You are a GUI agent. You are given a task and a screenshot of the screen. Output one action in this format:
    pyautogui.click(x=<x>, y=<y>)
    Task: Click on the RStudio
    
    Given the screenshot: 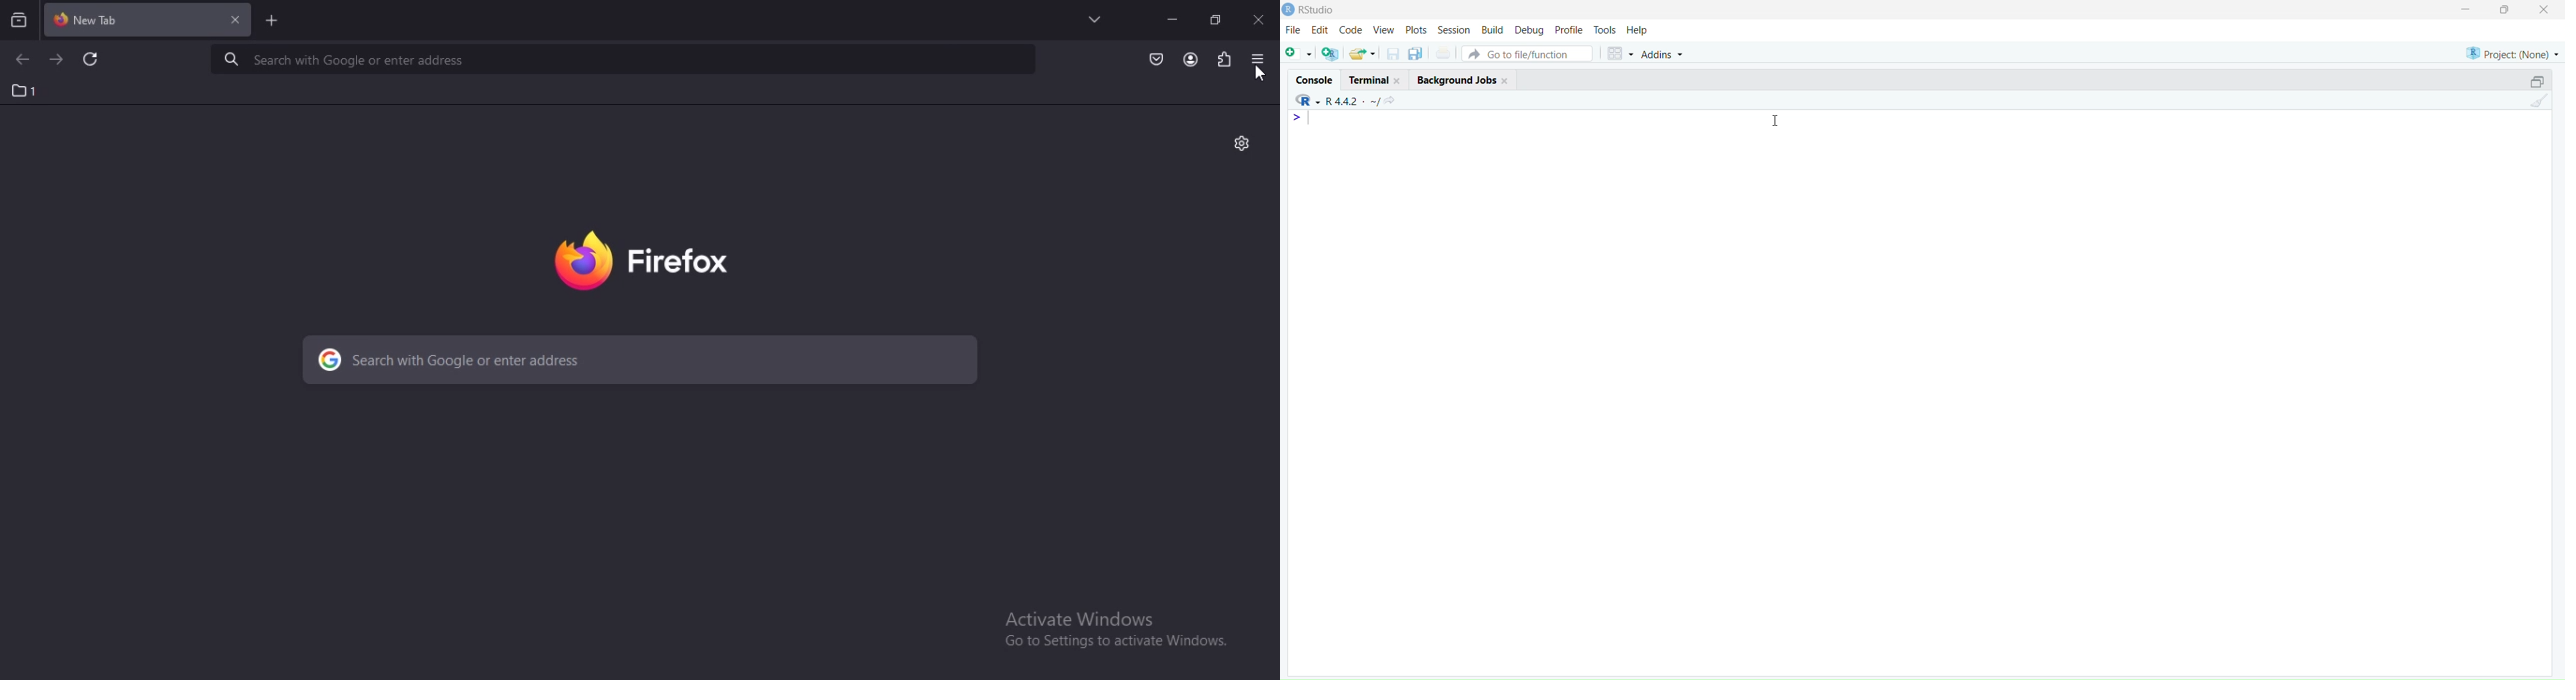 What is the action you would take?
    pyautogui.click(x=1319, y=10)
    